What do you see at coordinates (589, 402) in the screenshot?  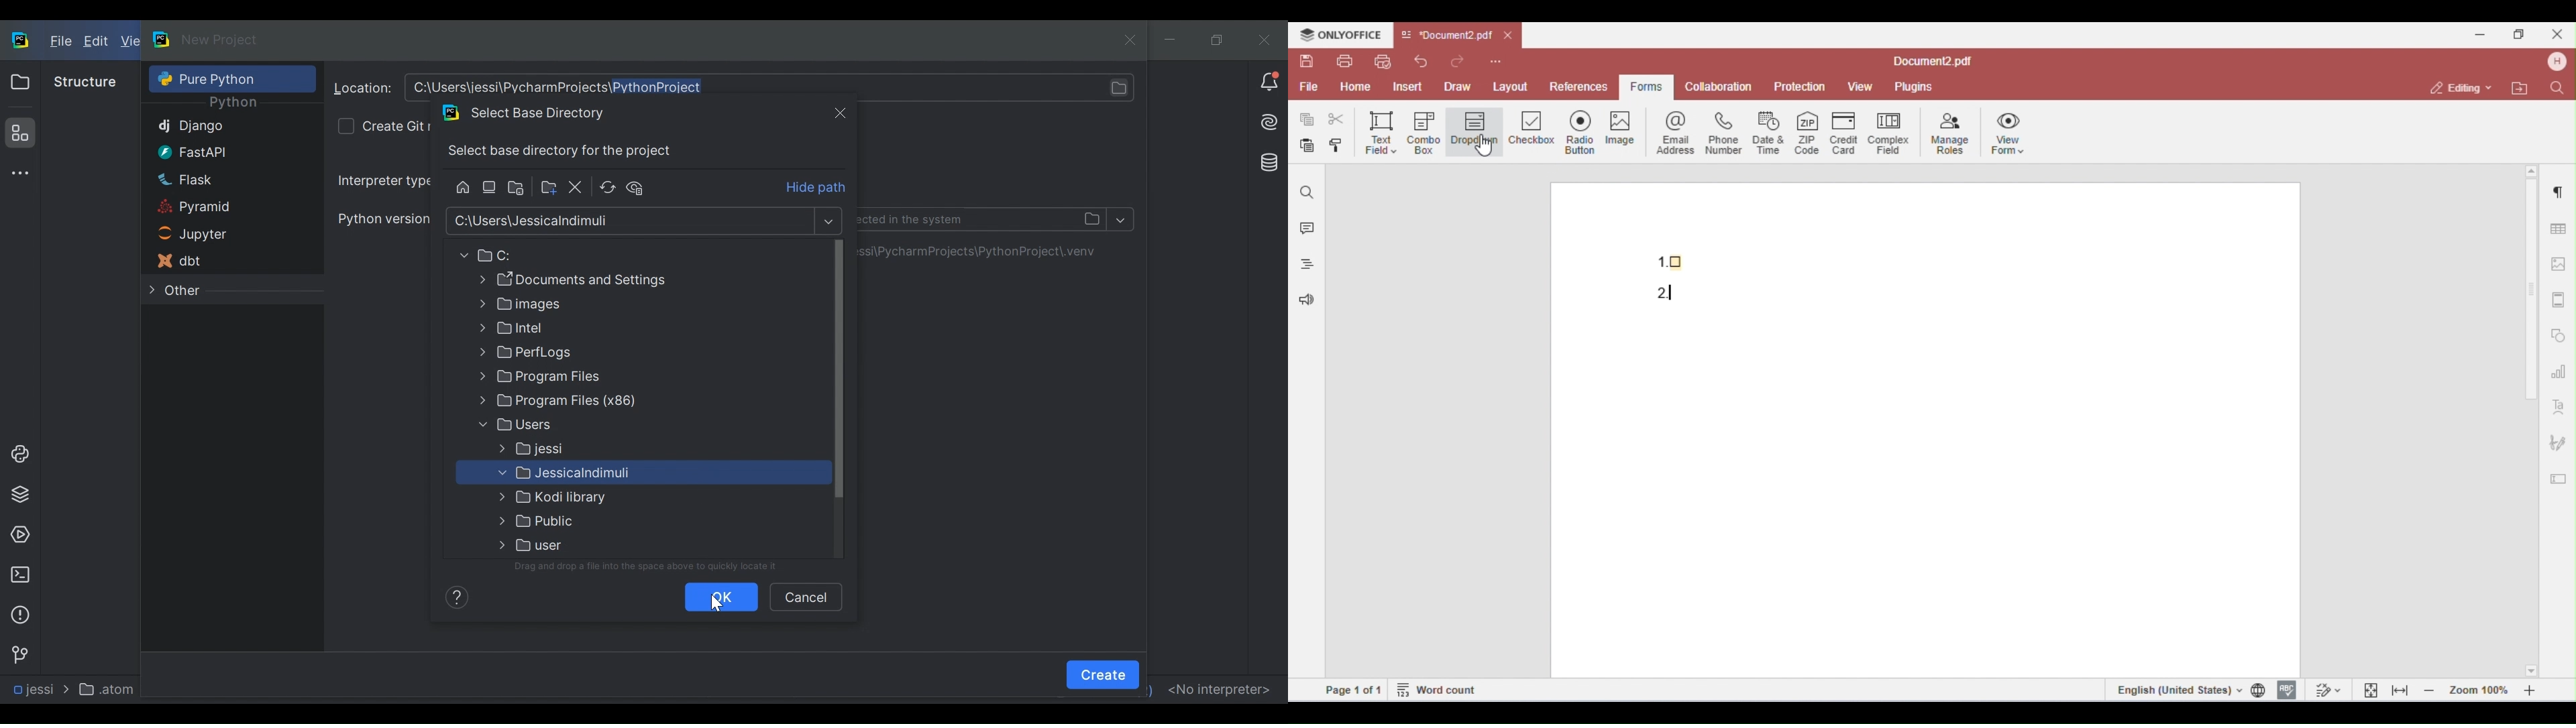 I see `Folder Path` at bounding box center [589, 402].